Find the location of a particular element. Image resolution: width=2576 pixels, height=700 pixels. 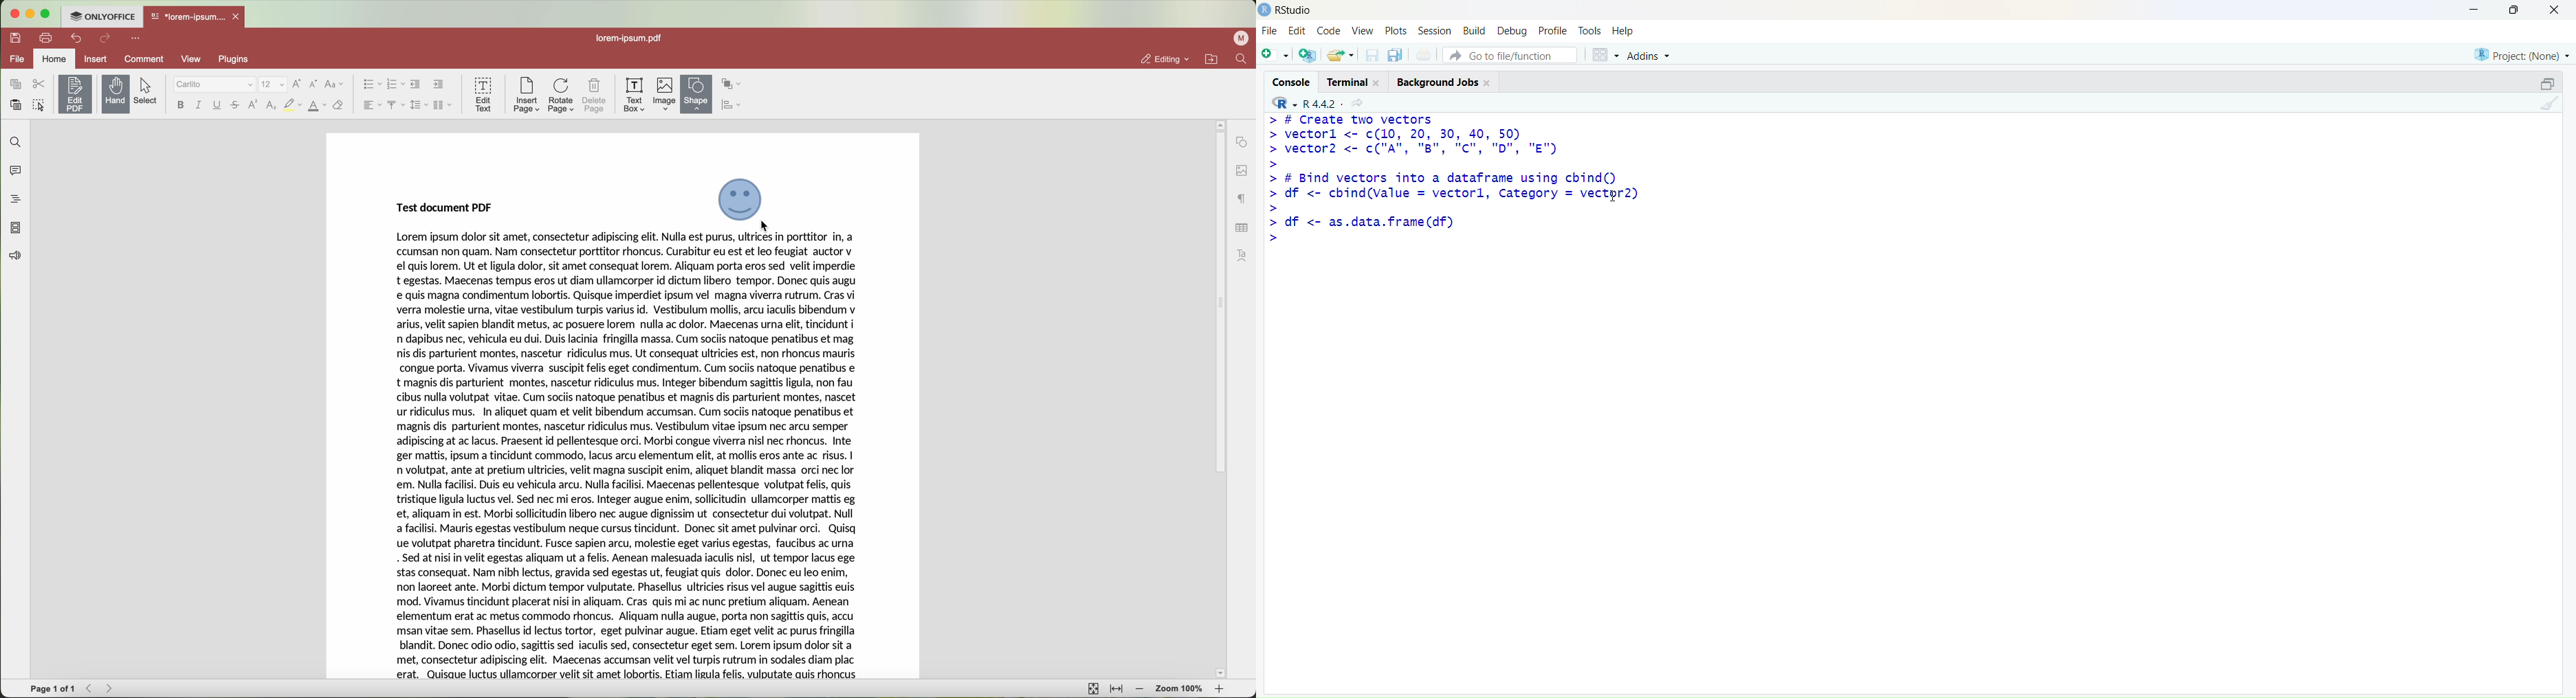

shape is located at coordinates (696, 93).